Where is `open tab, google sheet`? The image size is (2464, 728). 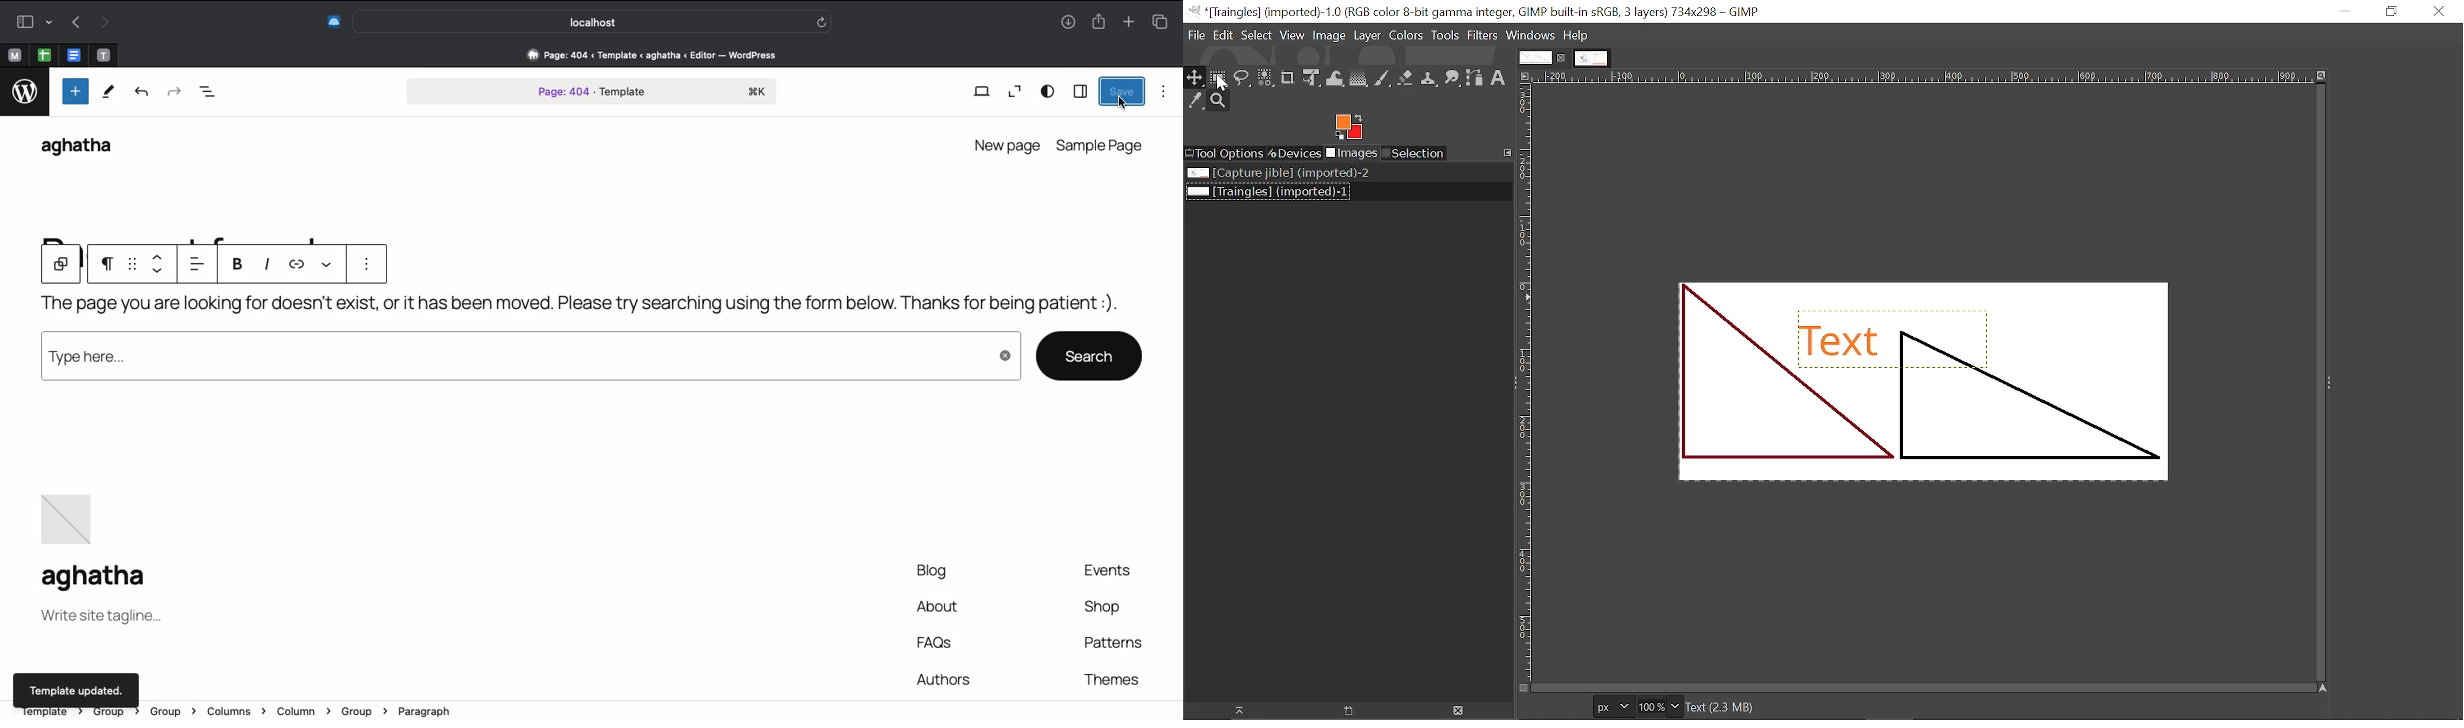
open tab, google sheet is located at coordinates (43, 55).